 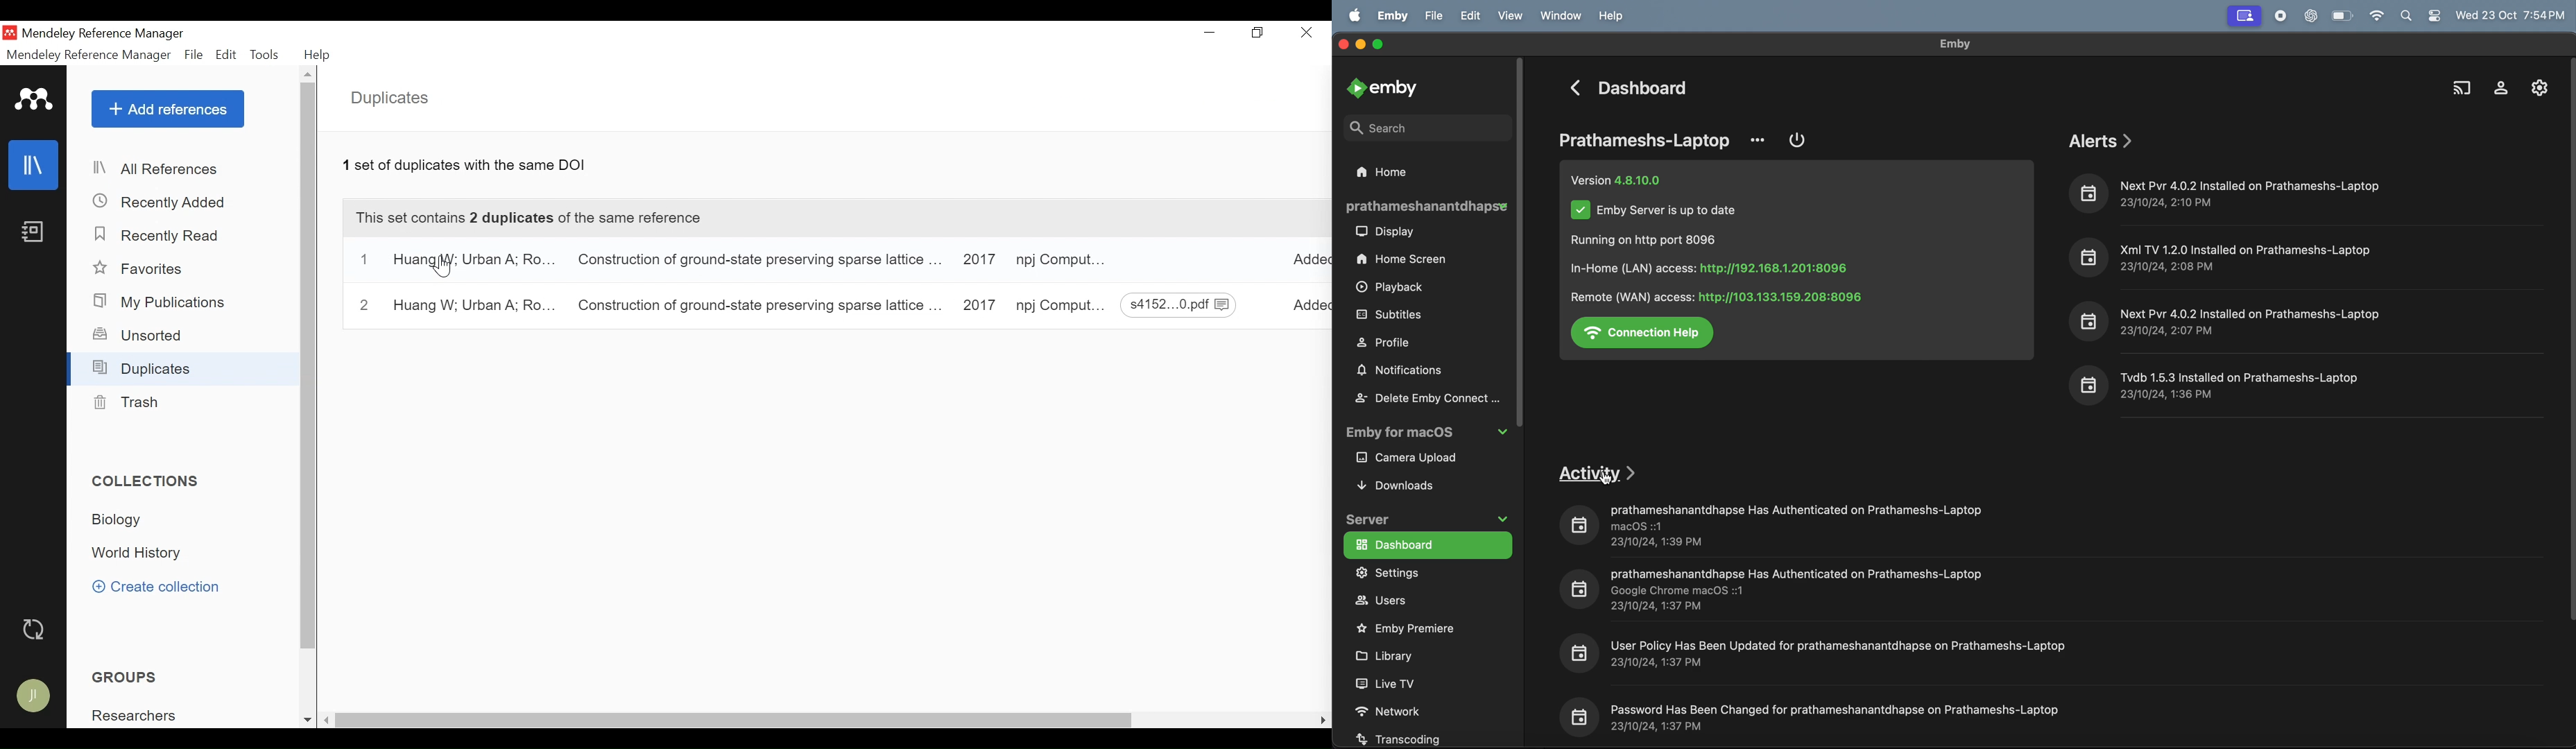 What do you see at coordinates (155, 588) in the screenshot?
I see `Create Collection` at bounding box center [155, 588].